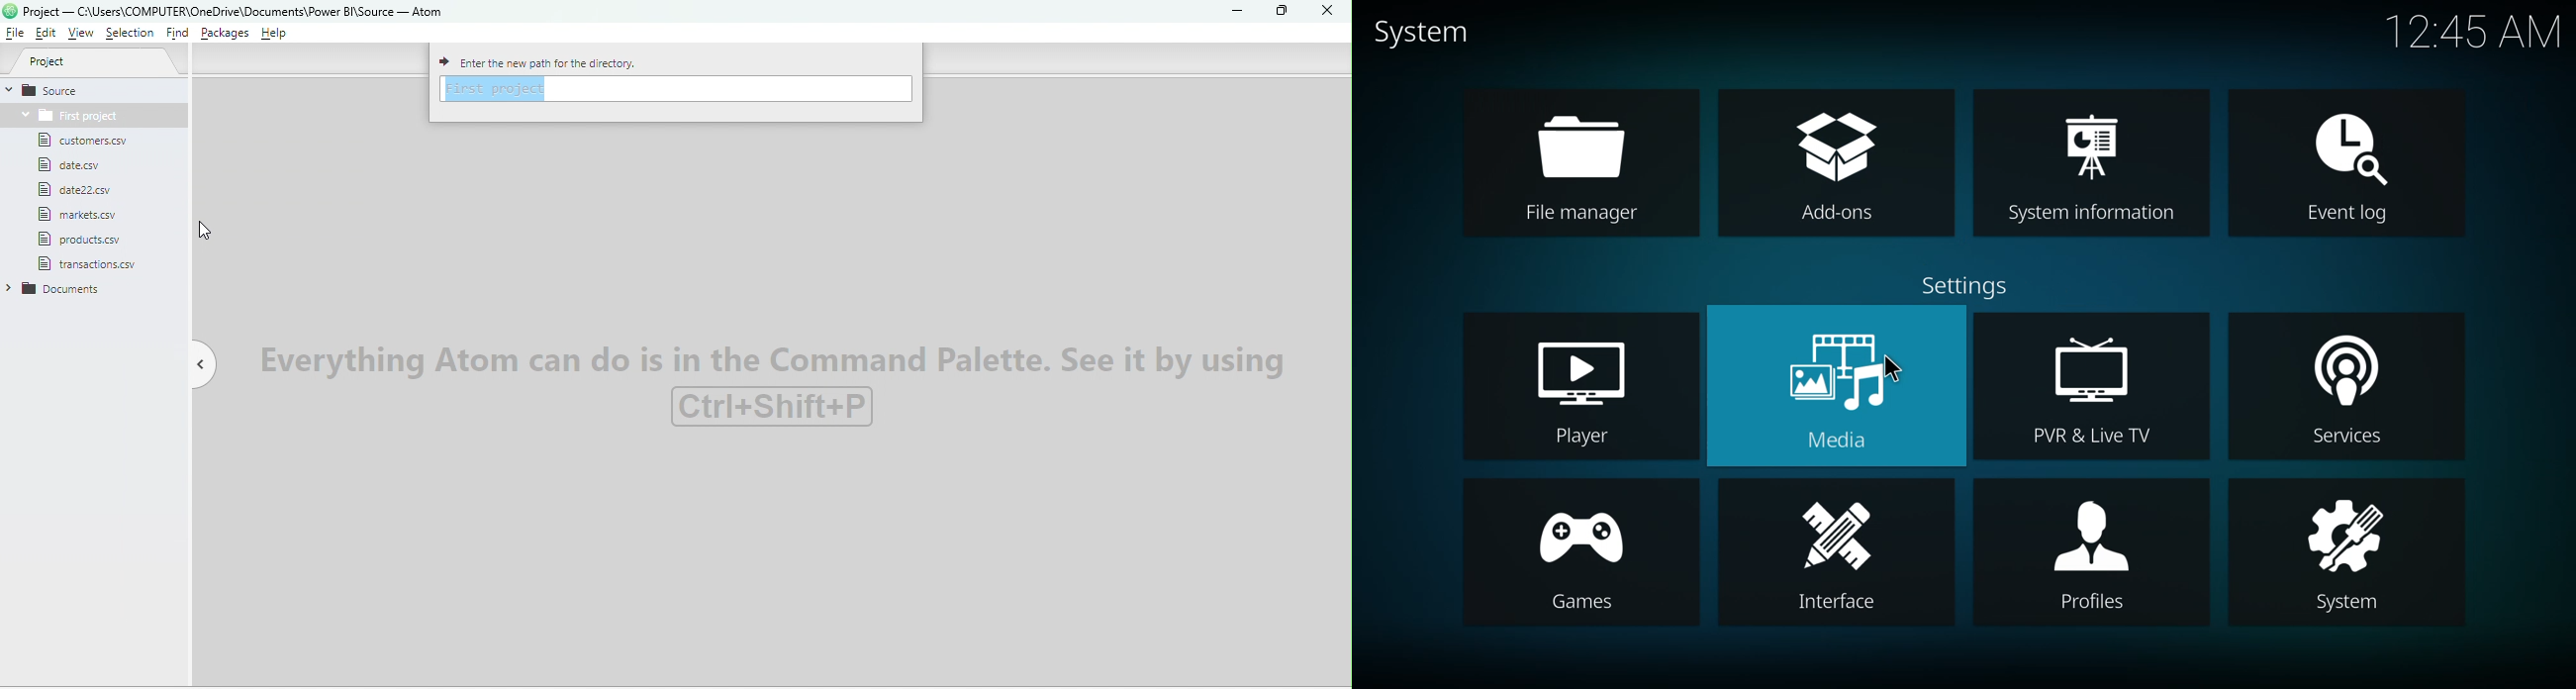 This screenshot has width=2576, height=700. What do you see at coordinates (566, 60) in the screenshot?
I see `Enter the new path for the directory` at bounding box center [566, 60].